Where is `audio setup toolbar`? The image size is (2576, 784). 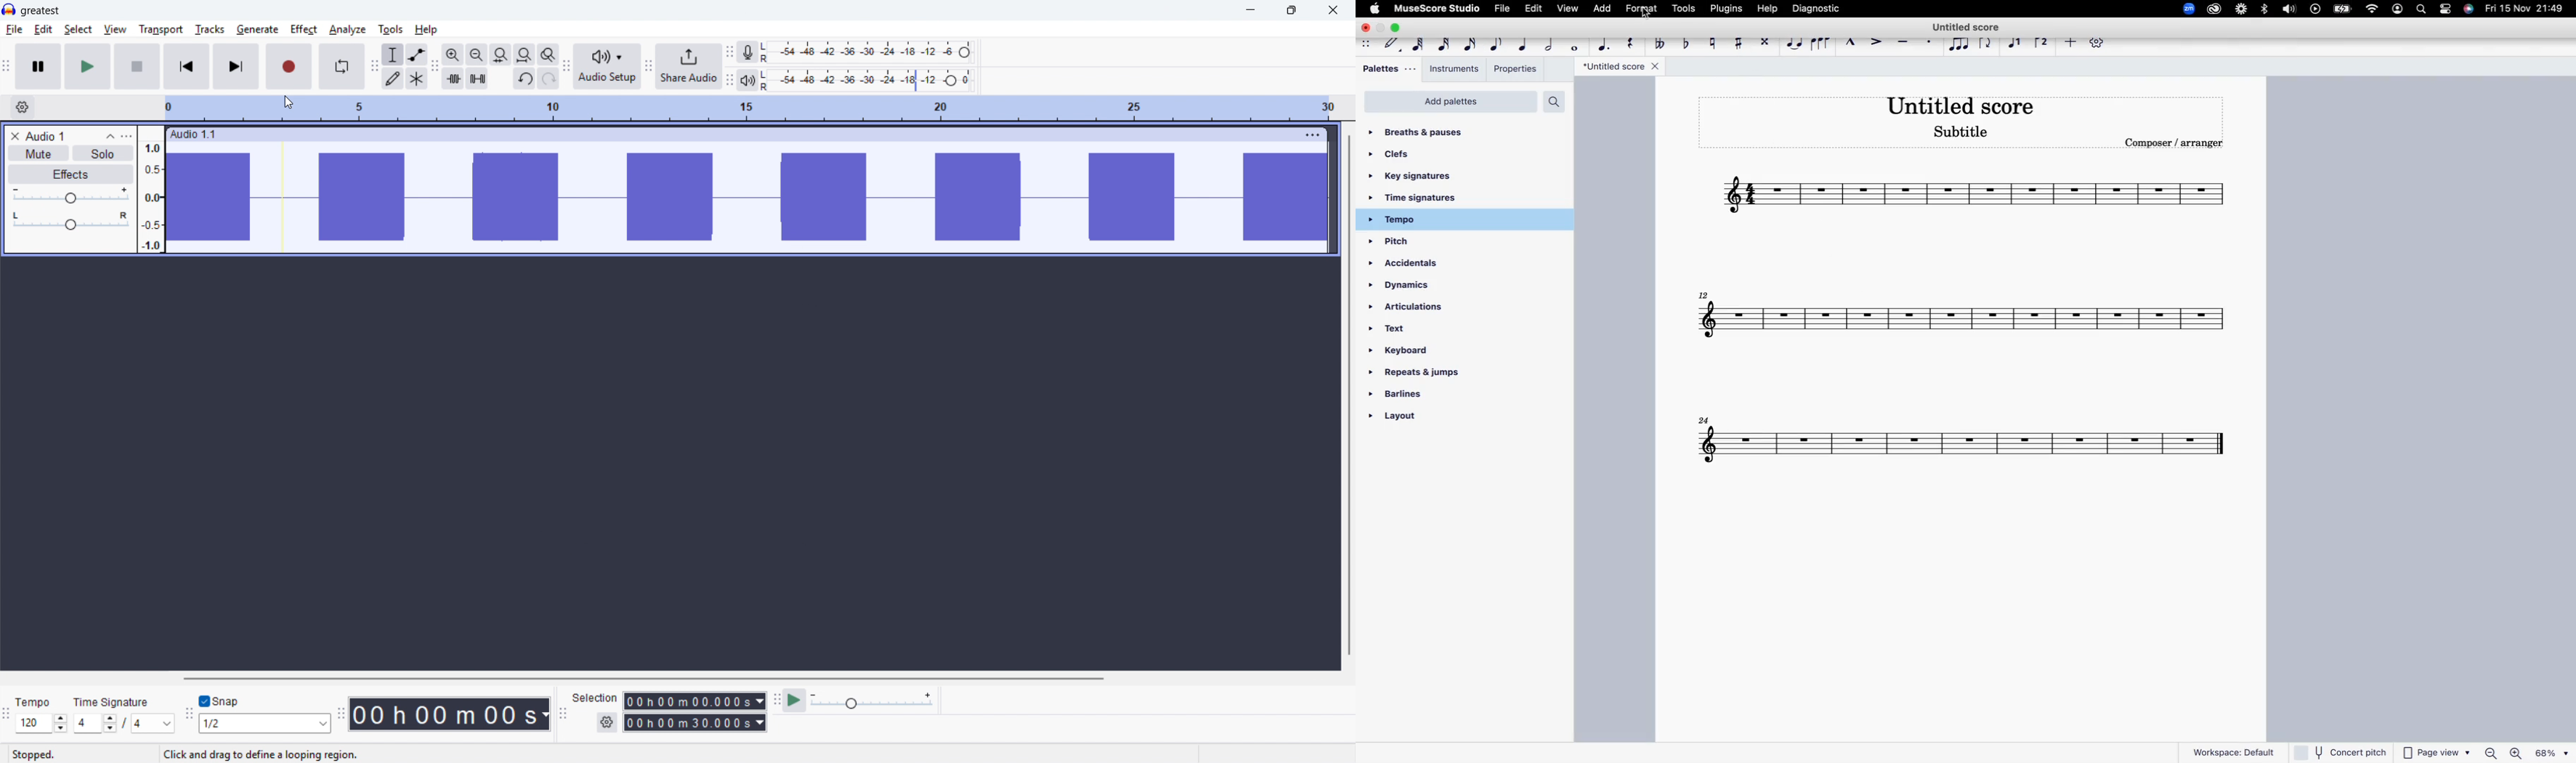 audio setup toolbar is located at coordinates (566, 69).